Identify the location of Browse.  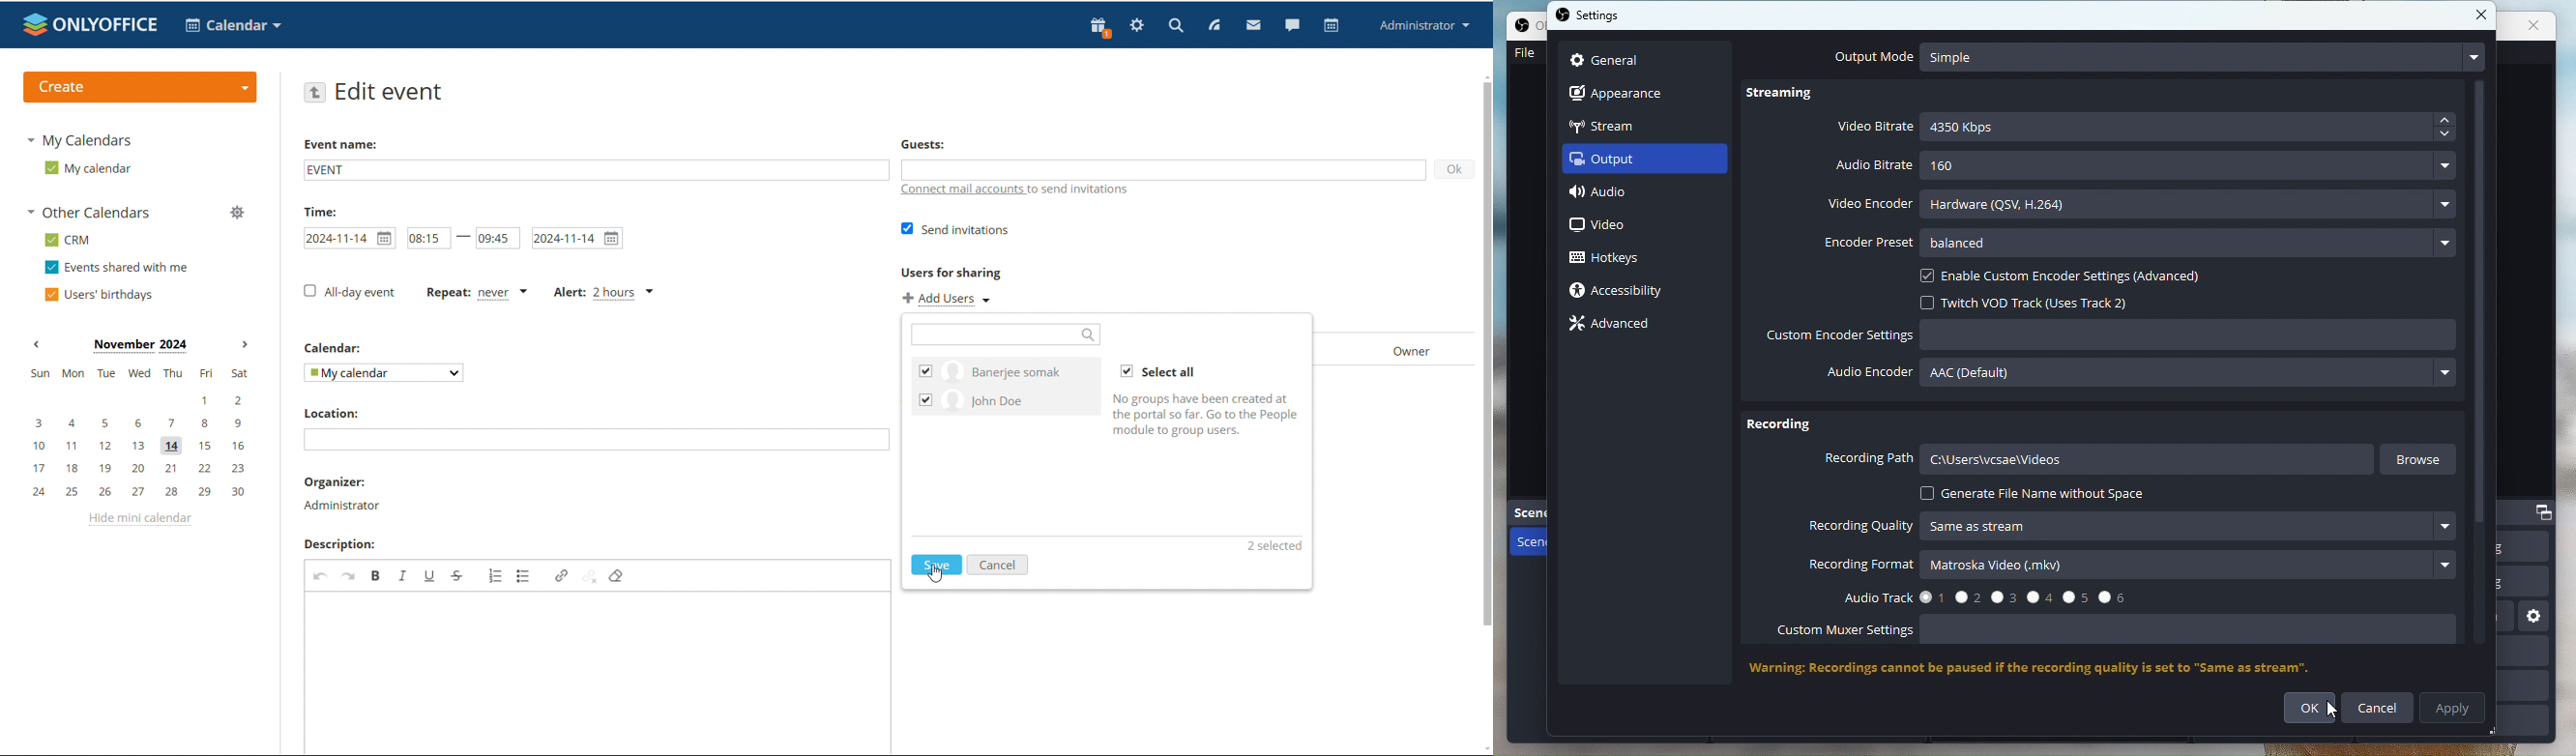
(2422, 459).